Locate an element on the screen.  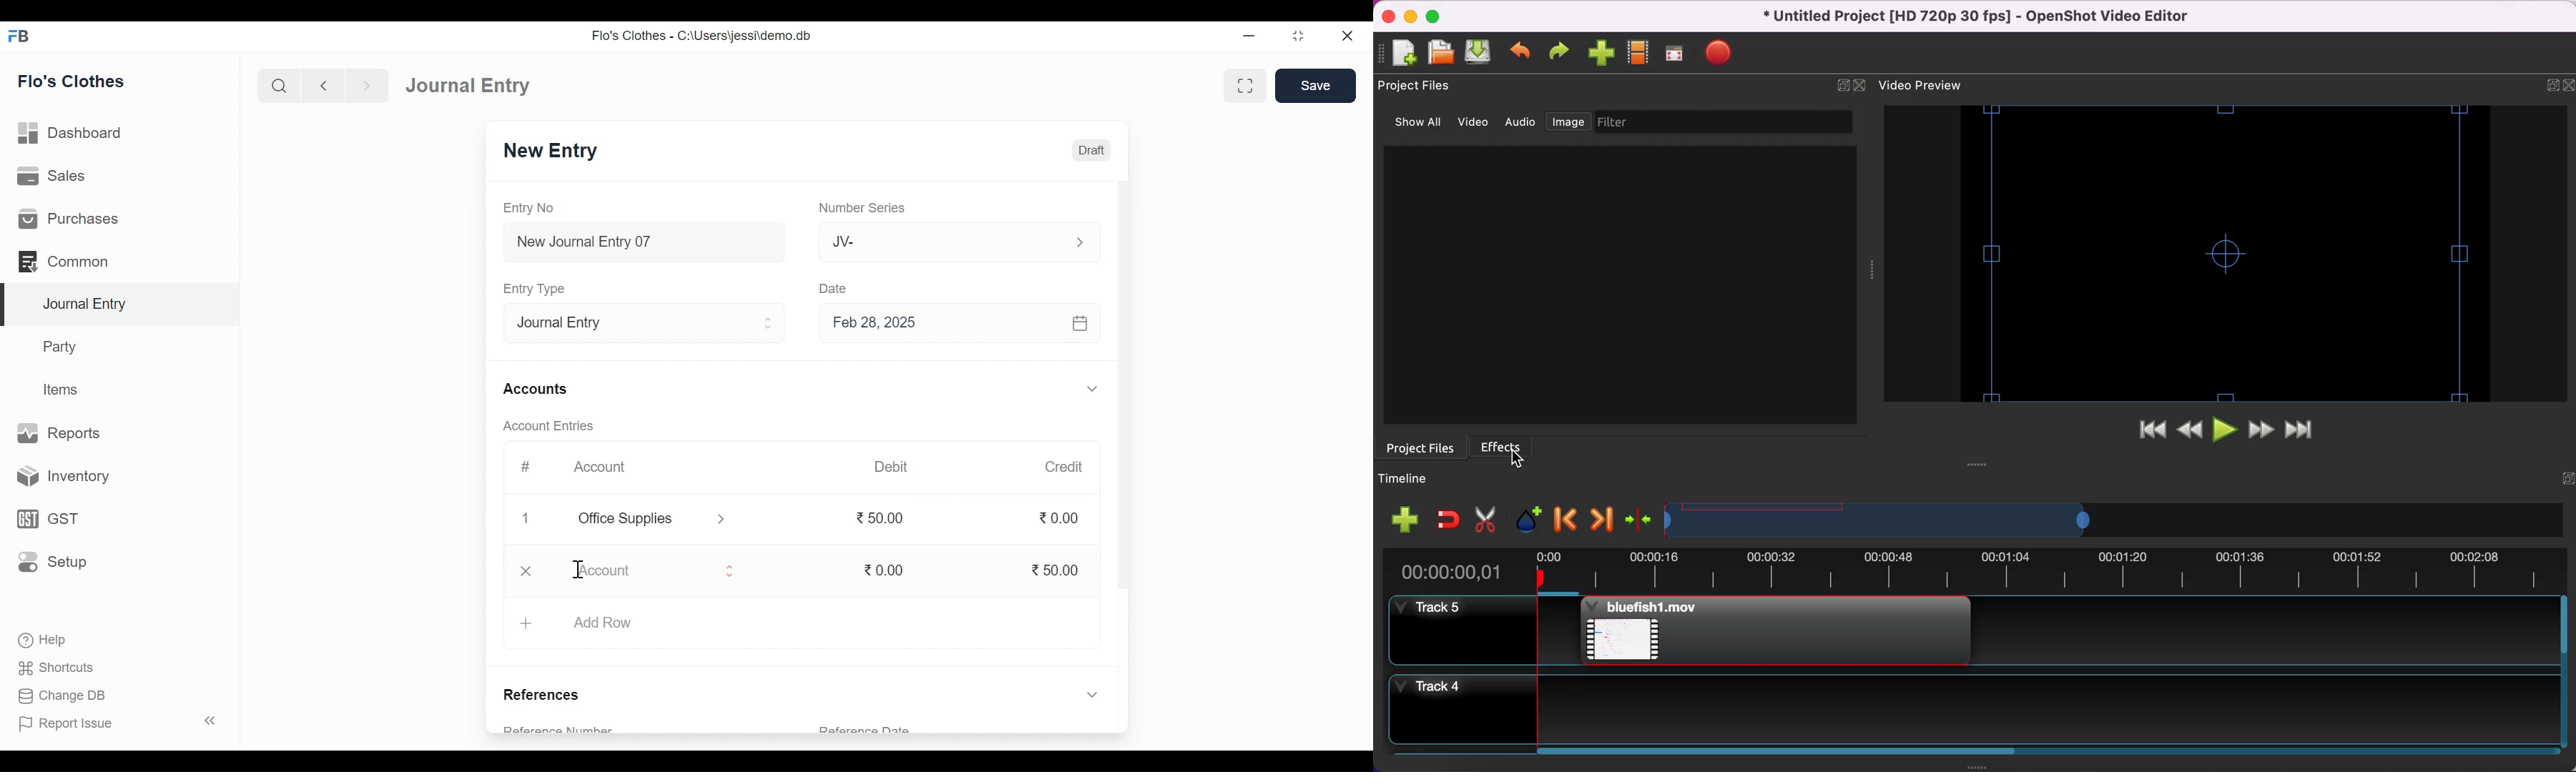
Help is located at coordinates (41, 638).